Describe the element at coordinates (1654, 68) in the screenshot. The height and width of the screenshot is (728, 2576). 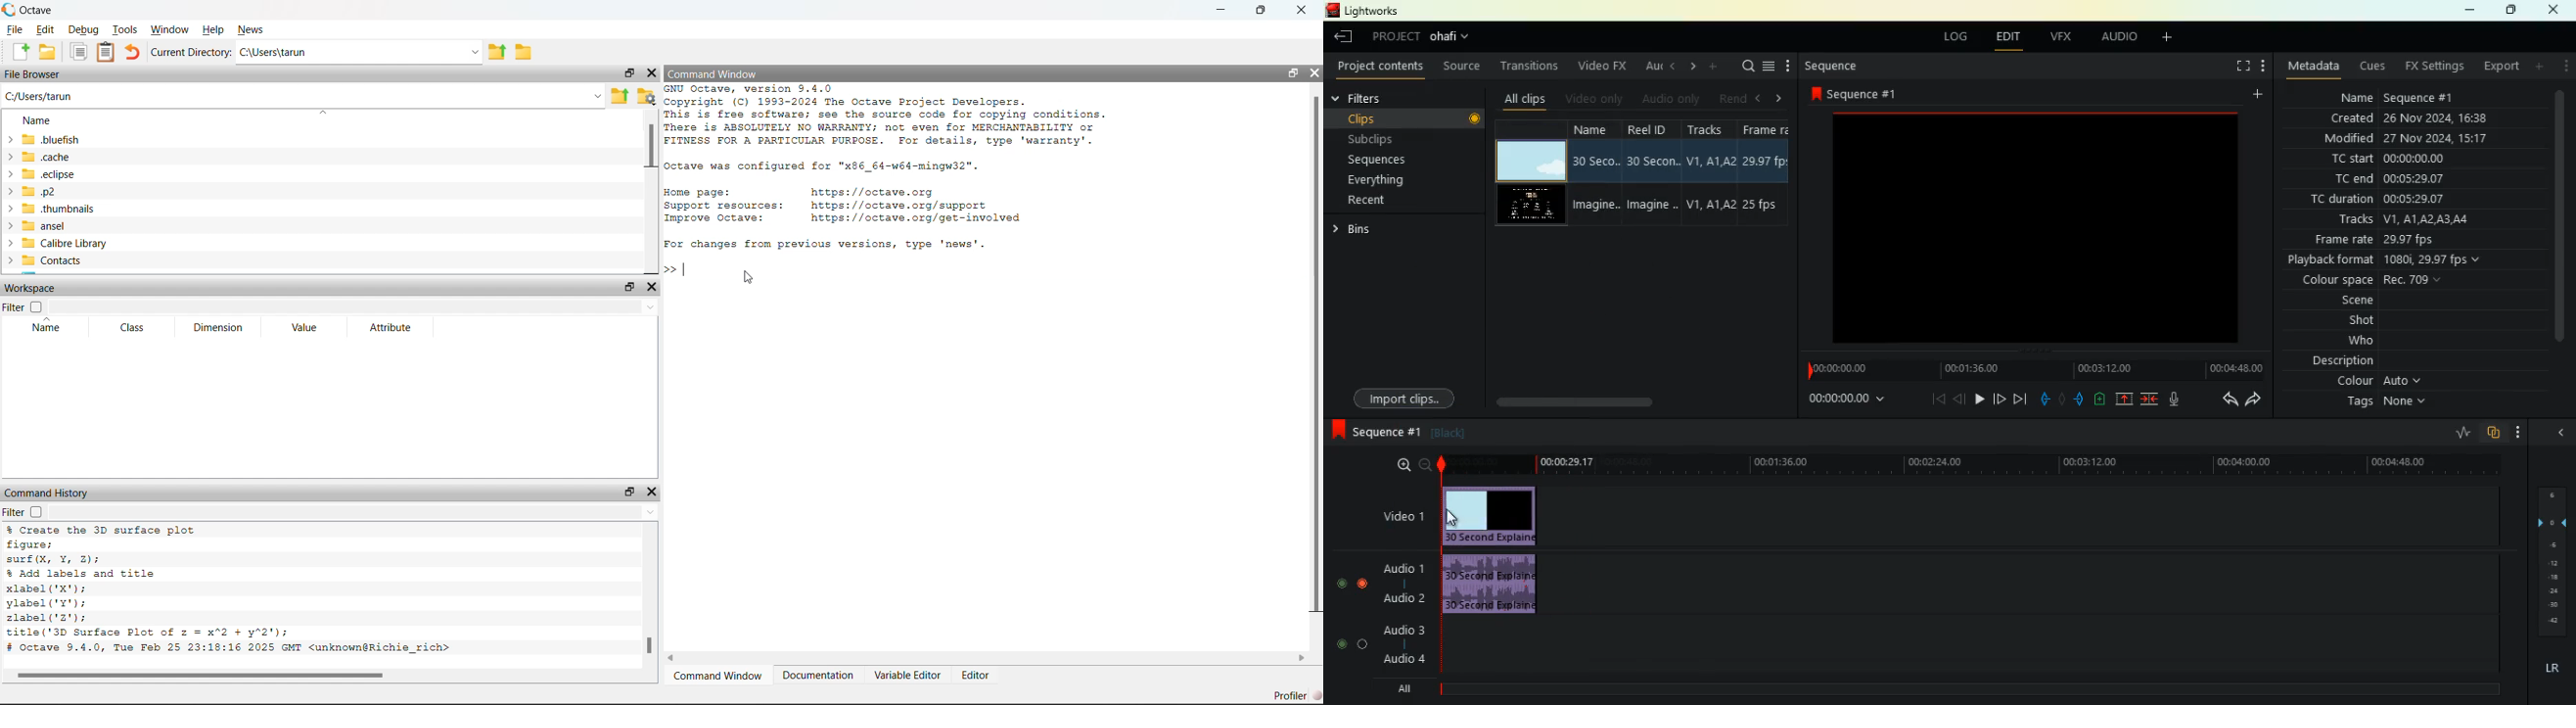
I see `au` at that location.